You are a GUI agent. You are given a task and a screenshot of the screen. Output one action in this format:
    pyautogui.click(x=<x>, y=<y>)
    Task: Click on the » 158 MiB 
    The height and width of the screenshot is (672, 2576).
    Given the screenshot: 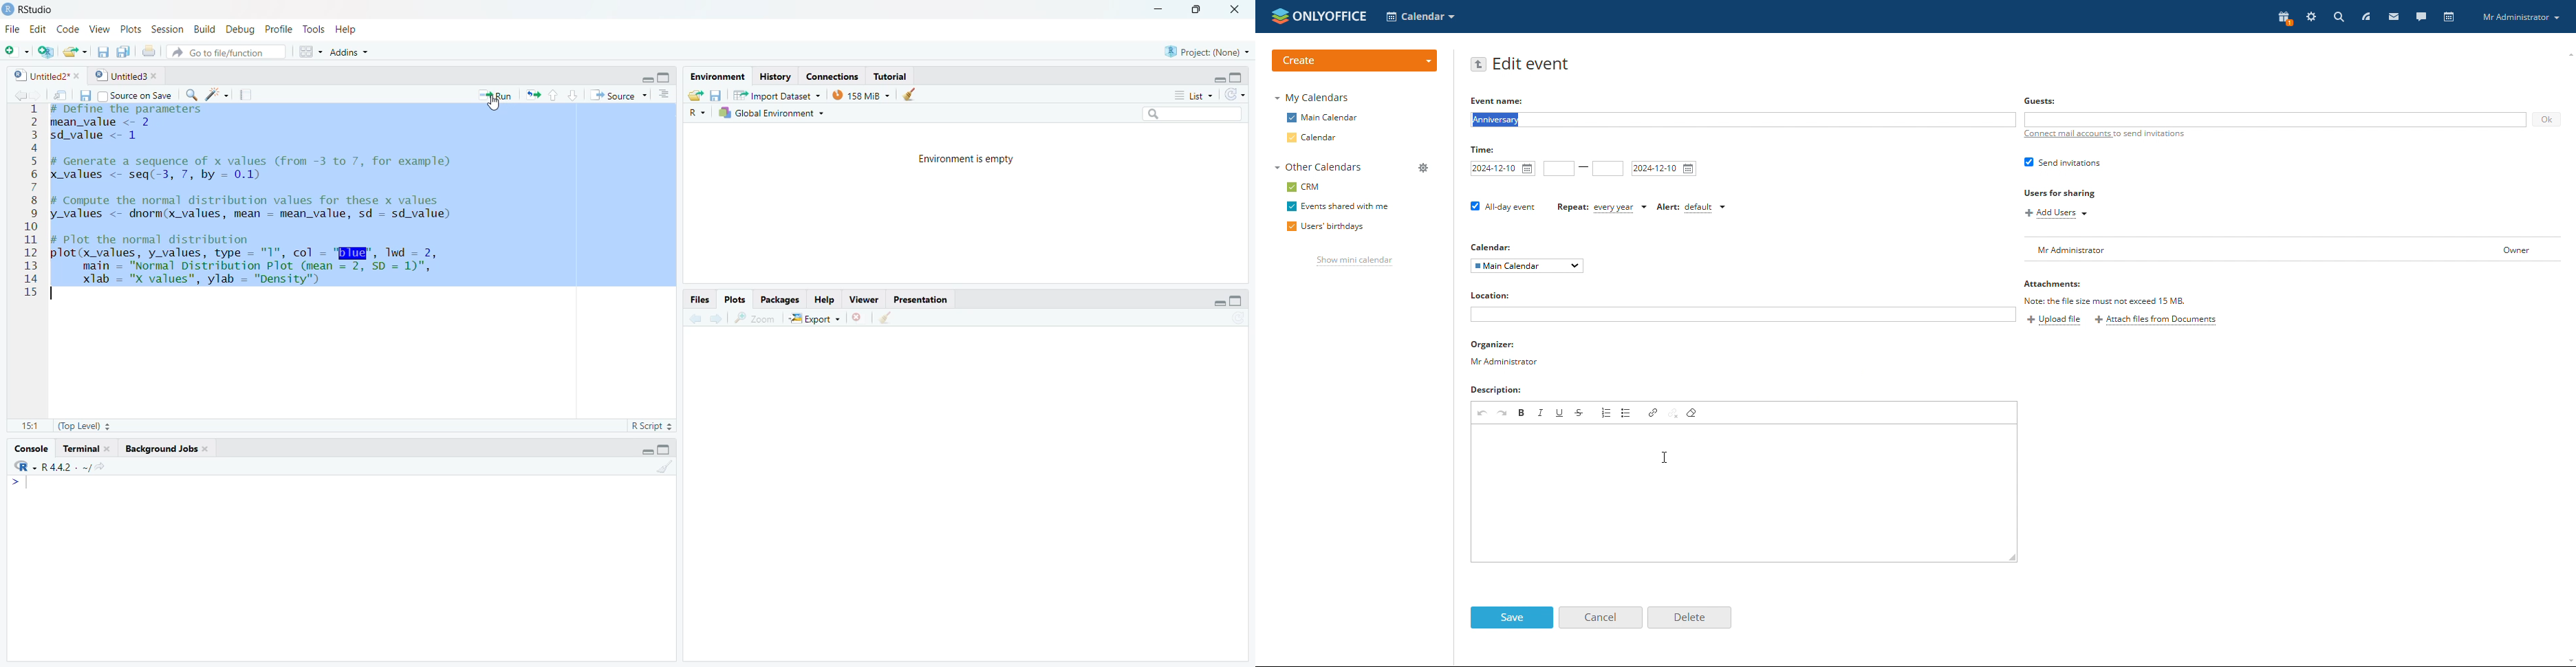 What is the action you would take?
    pyautogui.click(x=862, y=95)
    